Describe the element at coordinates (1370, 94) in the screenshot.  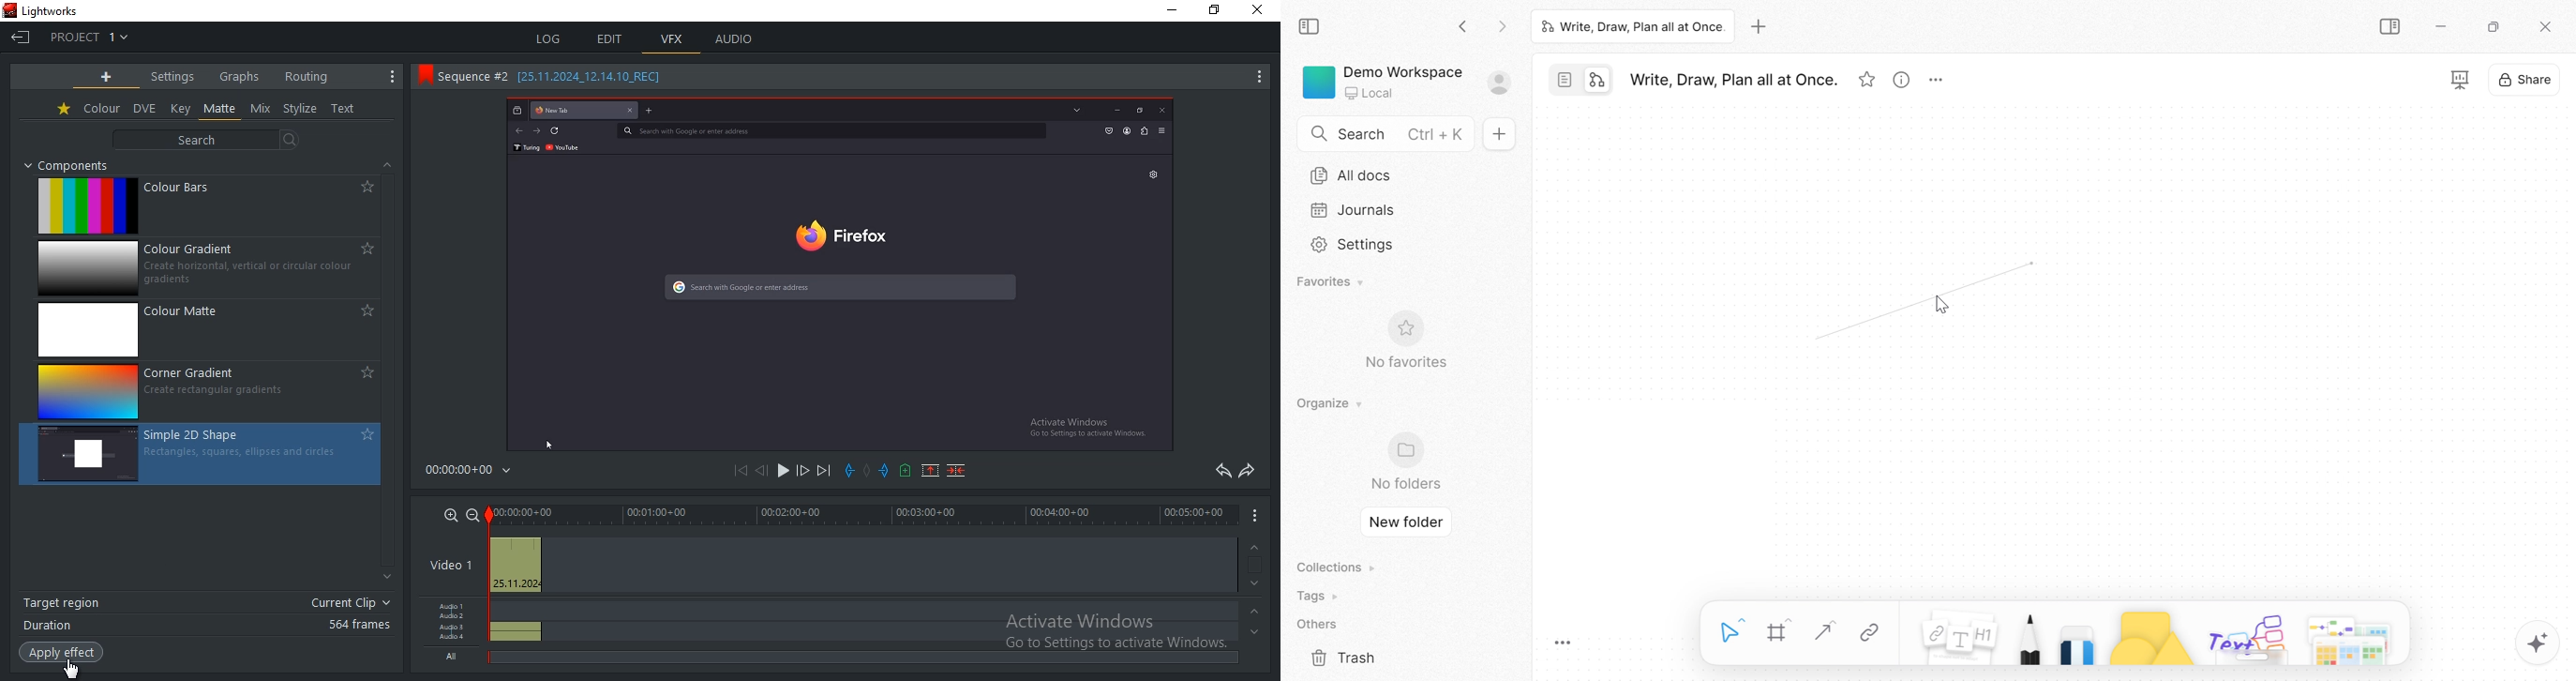
I see `Local` at that location.